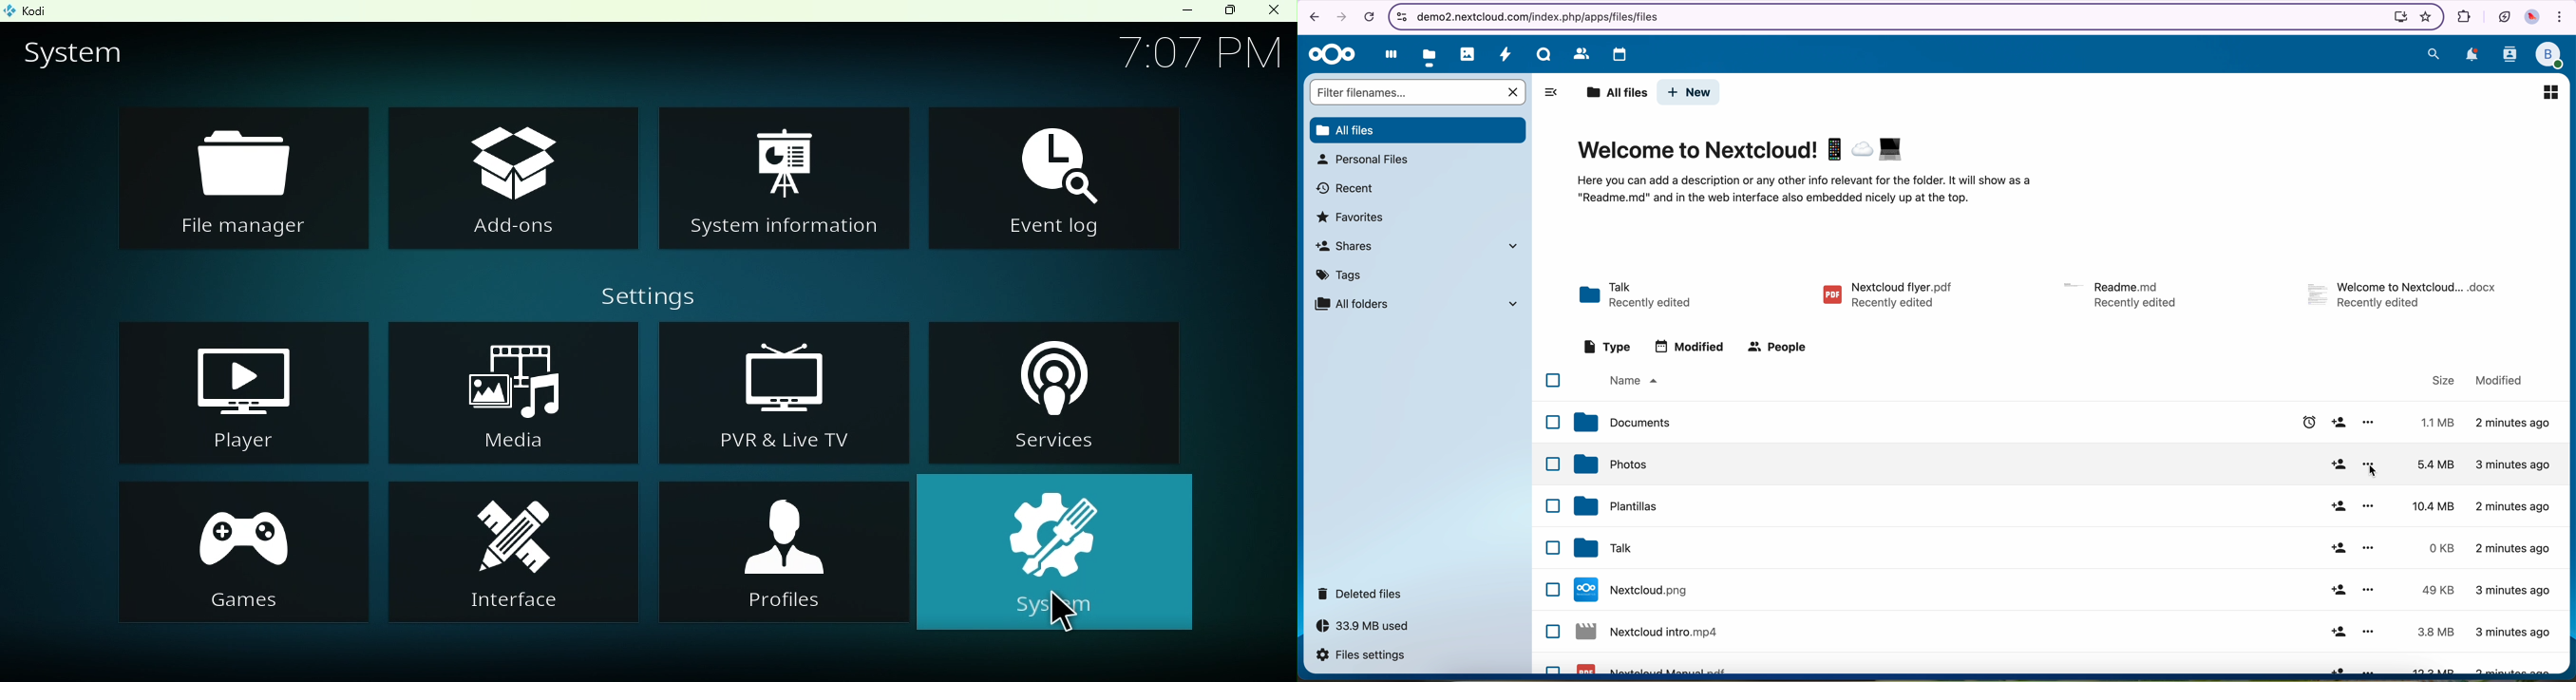 The image size is (2576, 700). Describe the element at coordinates (1578, 53) in the screenshot. I see `contacts` at that location.